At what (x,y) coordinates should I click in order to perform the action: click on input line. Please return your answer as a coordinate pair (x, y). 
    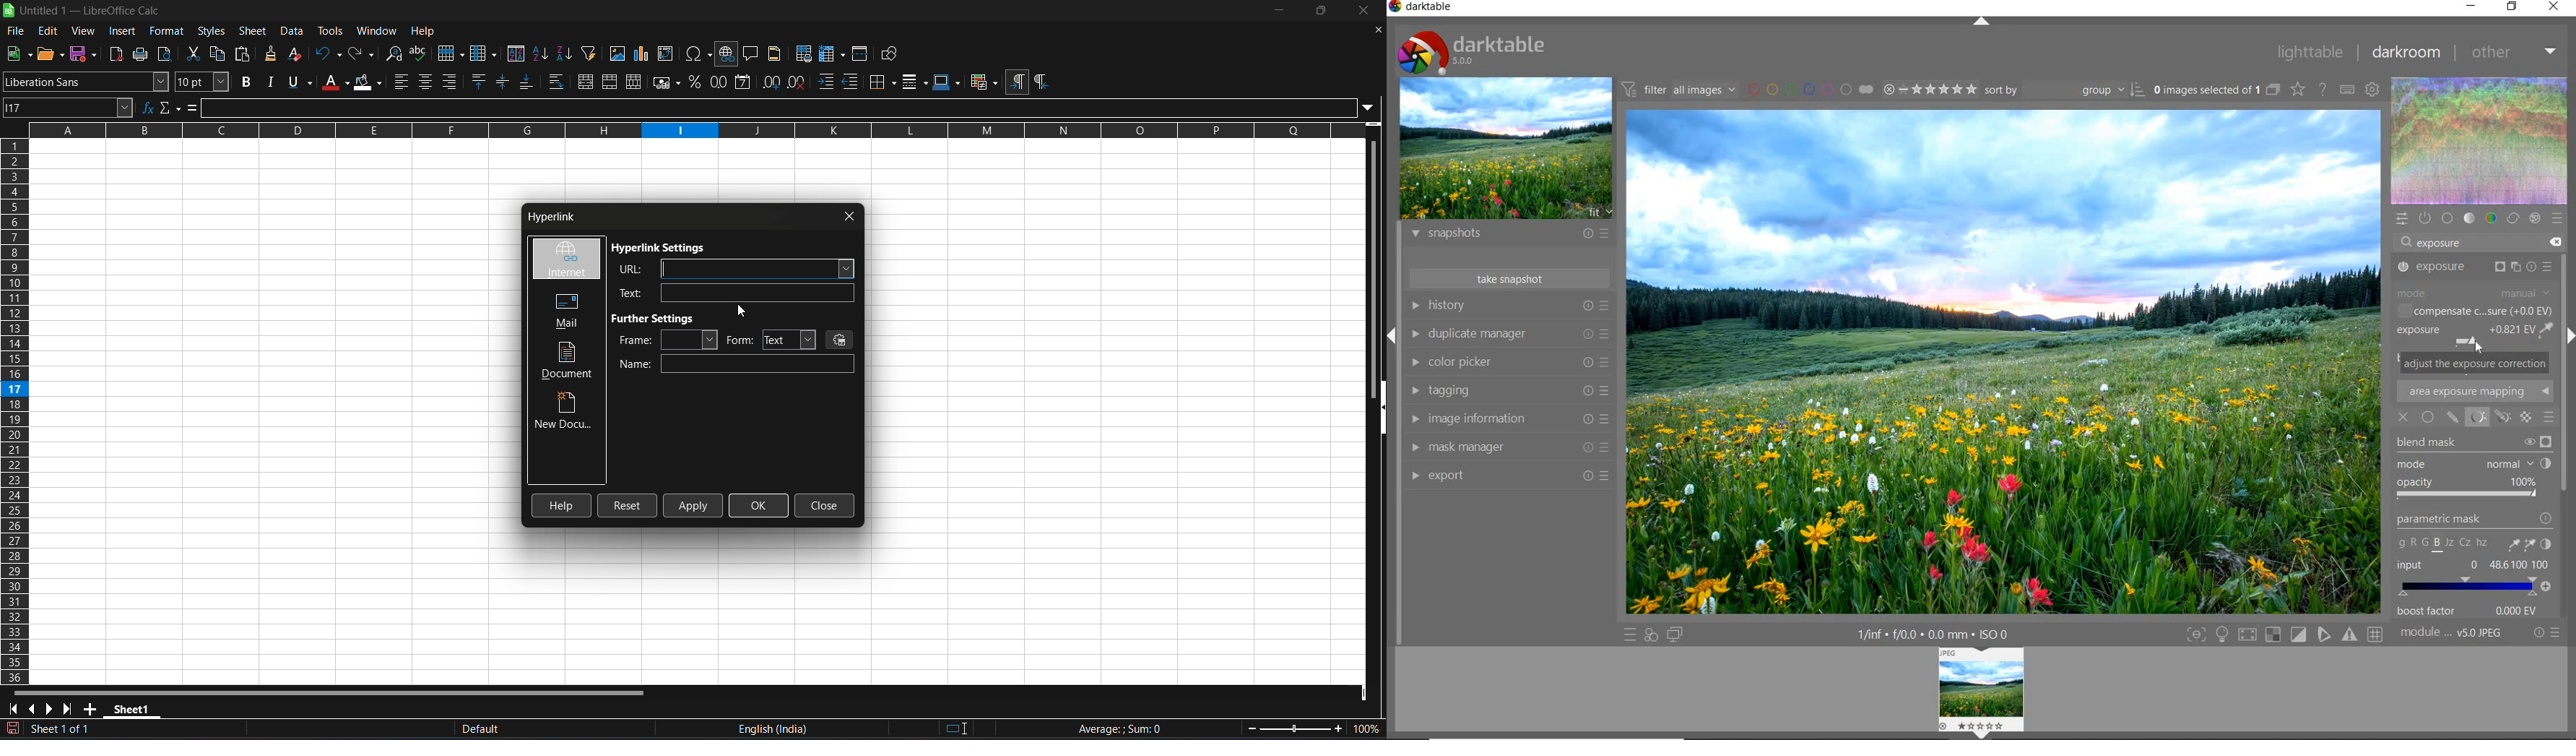
    Looking at the image, I should click on (789, 106).